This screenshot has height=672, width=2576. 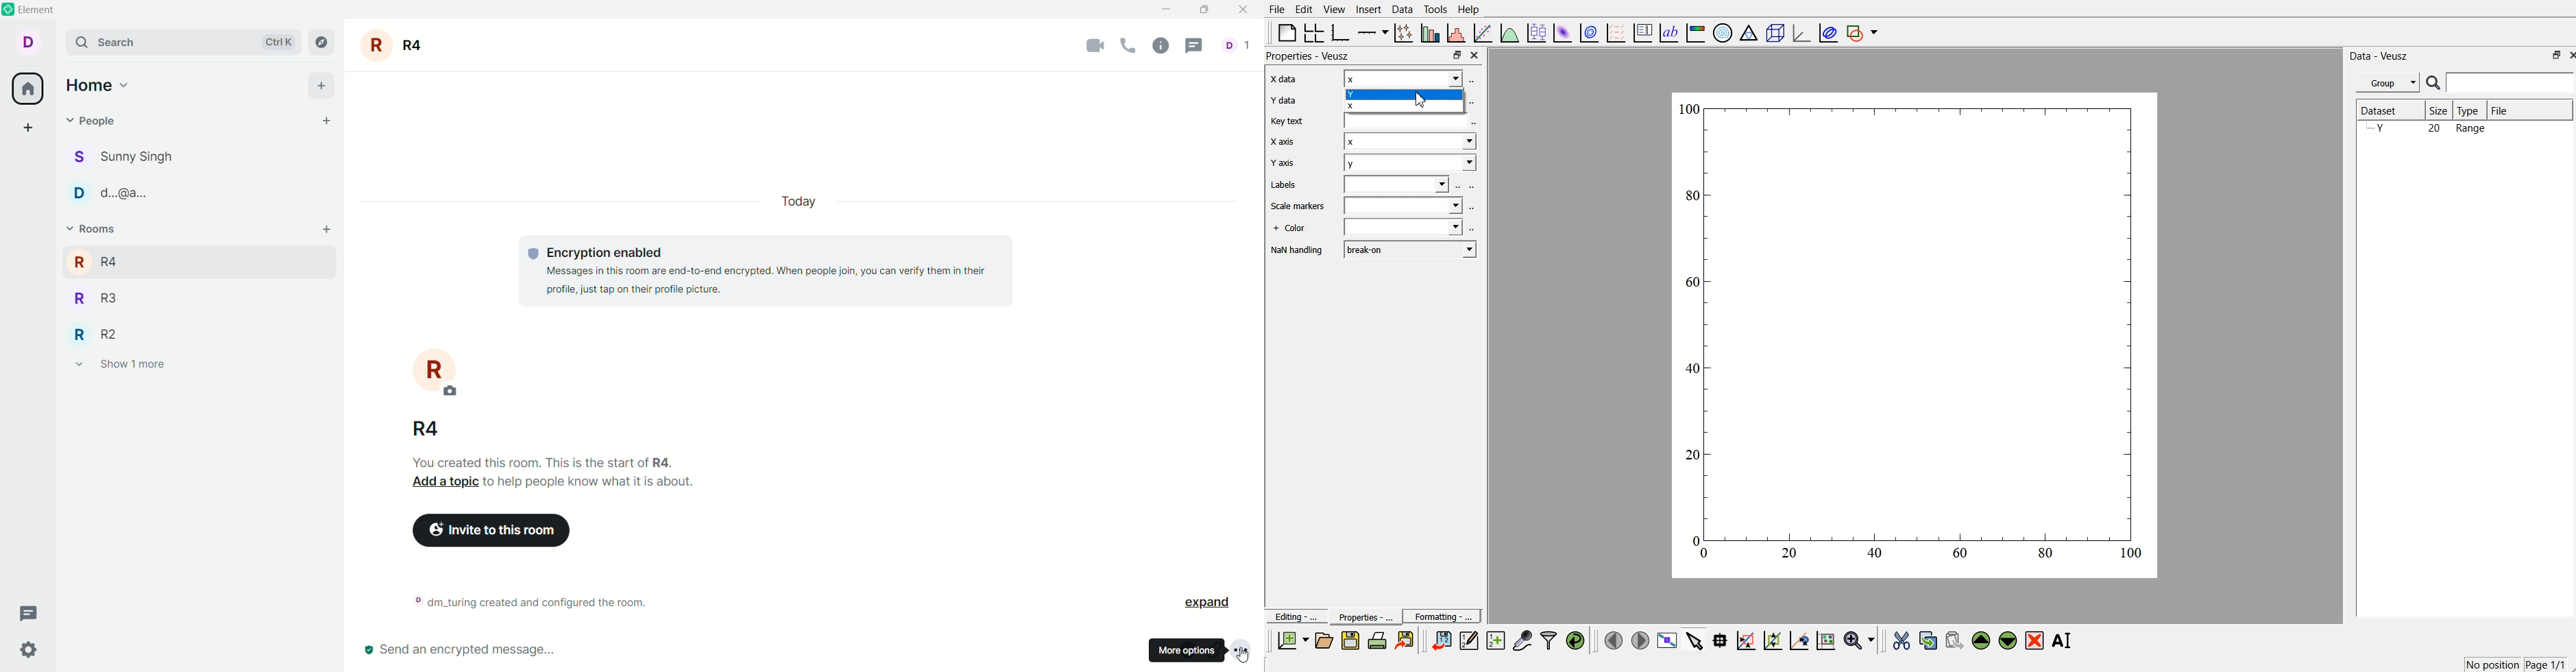 What do you see at coordinates (1800, 32) in the screenshot?
I see `3D graph` at bounding box center [1800, 32].